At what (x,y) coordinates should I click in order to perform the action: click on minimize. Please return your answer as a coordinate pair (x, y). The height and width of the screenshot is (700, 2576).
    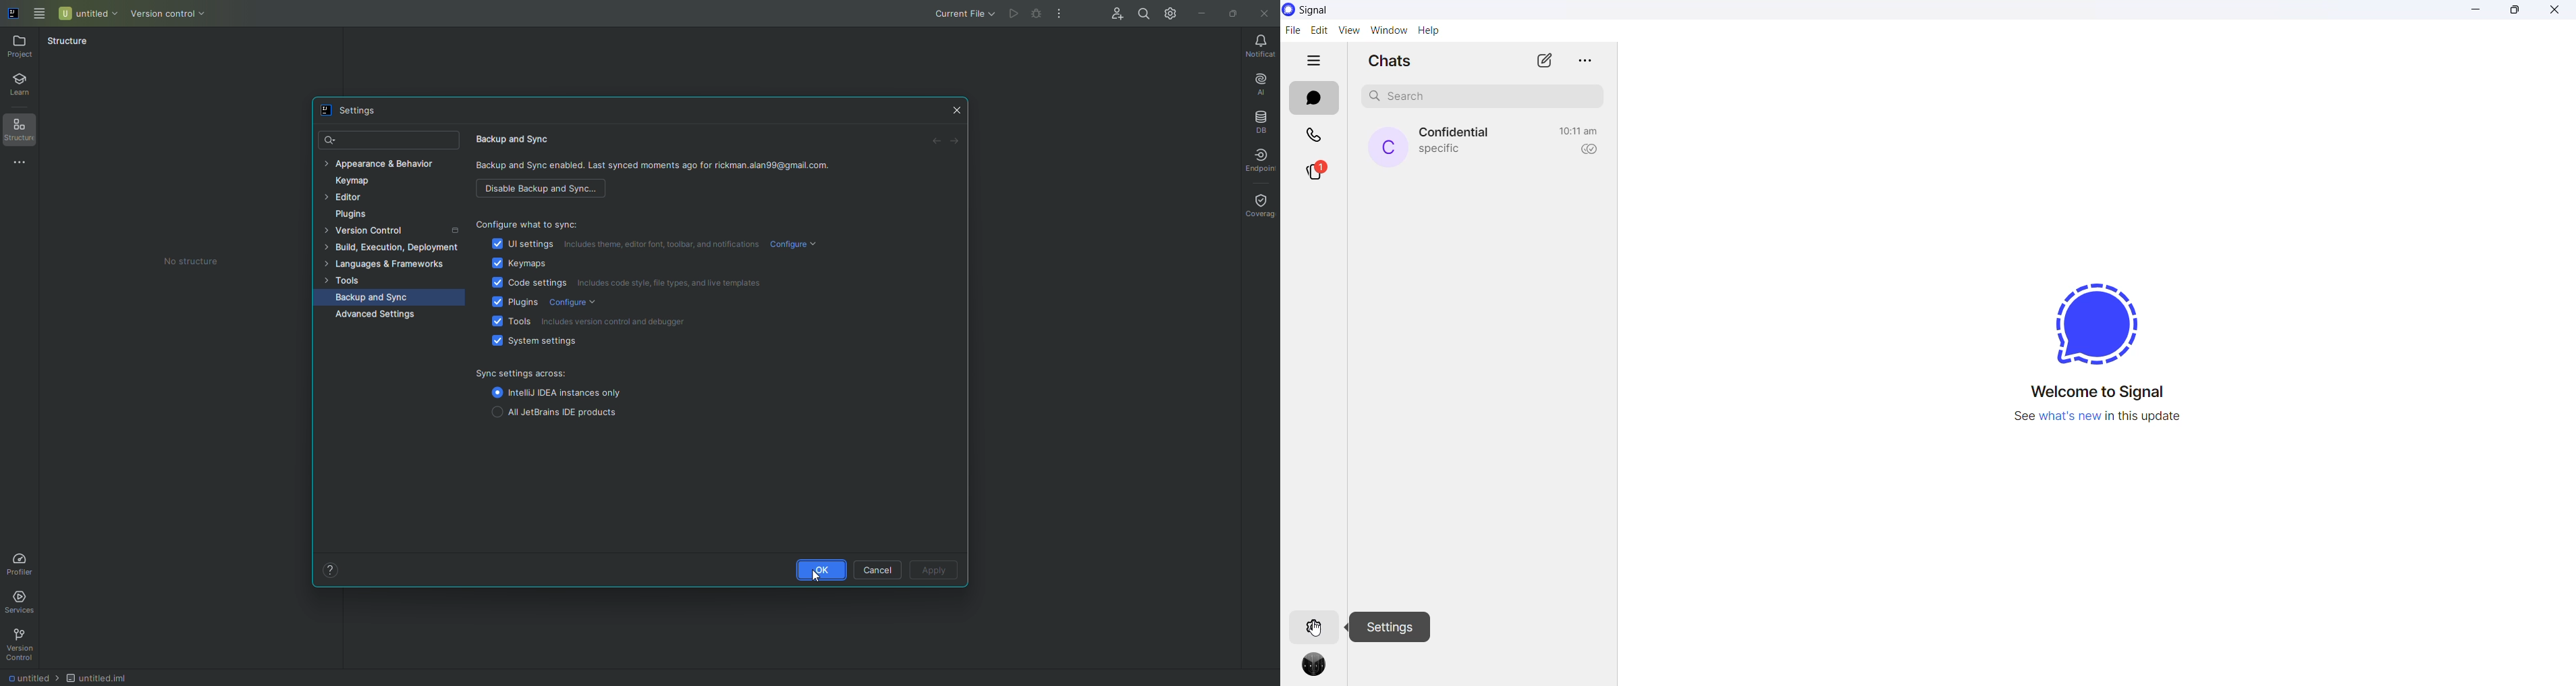
    Looking at the image, I should click on (2478, 11).